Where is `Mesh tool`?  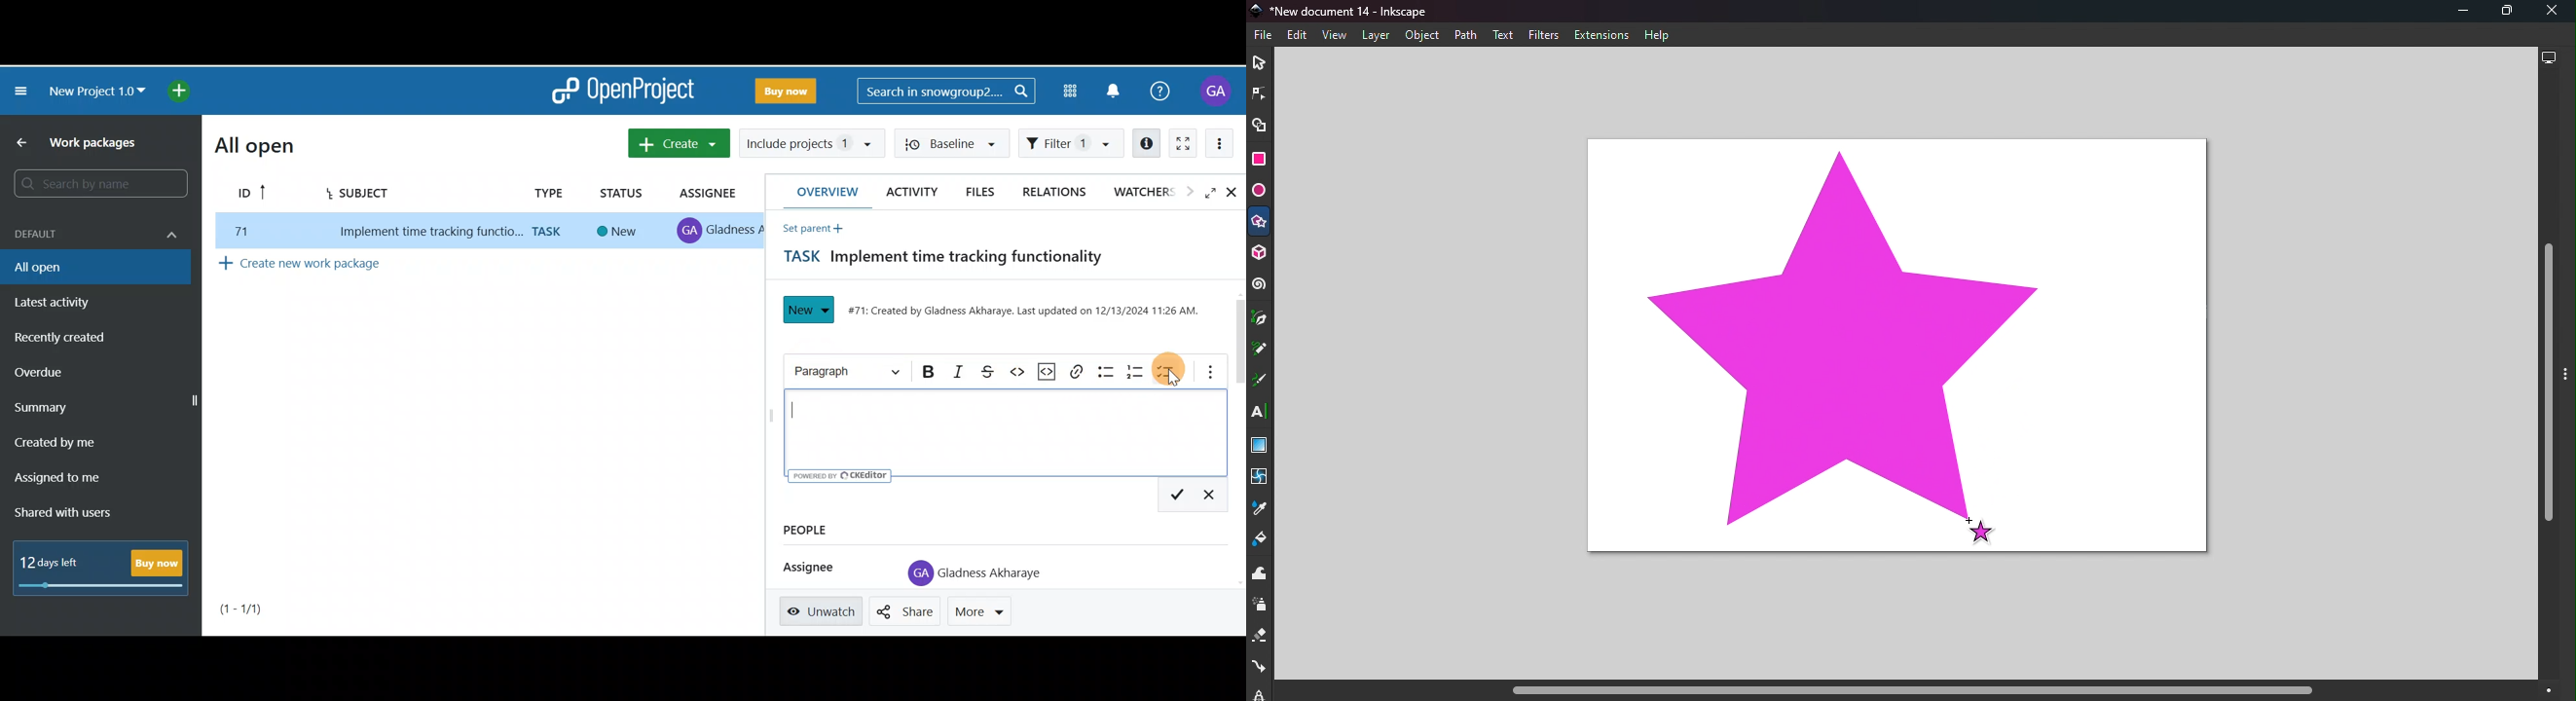 Mesh tool is located at coordinates (1262, 482).